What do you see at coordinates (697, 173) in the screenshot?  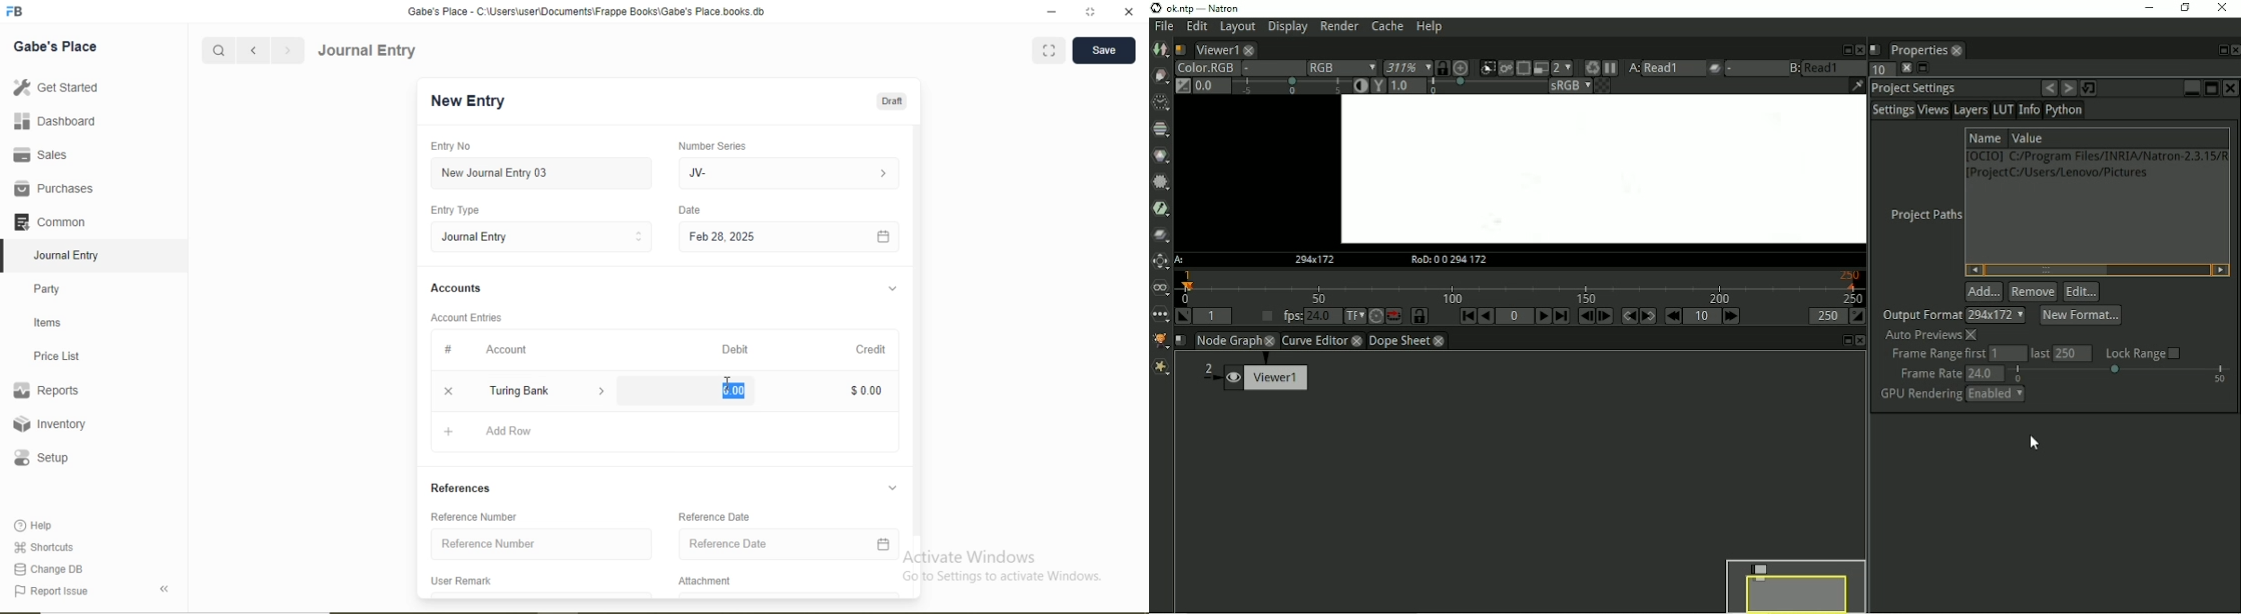 I see `JV-` at bounding box center [697, 173].